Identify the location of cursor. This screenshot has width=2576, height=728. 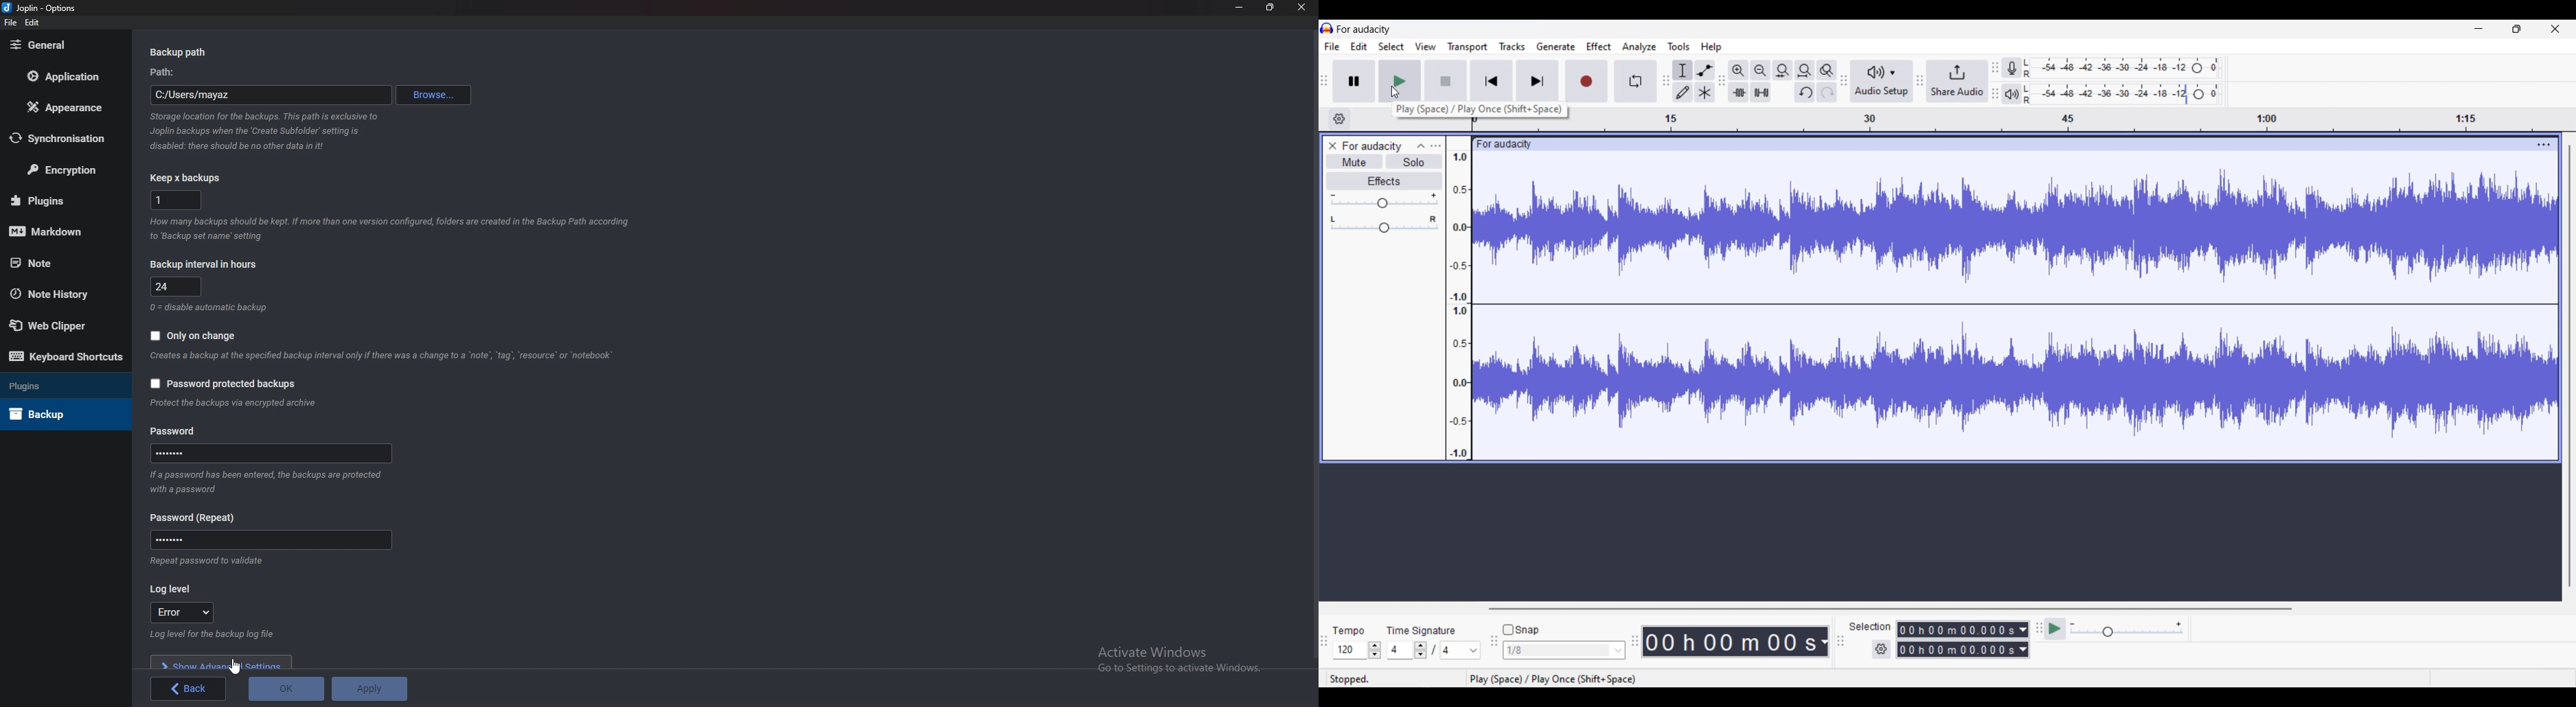
(236, 667).